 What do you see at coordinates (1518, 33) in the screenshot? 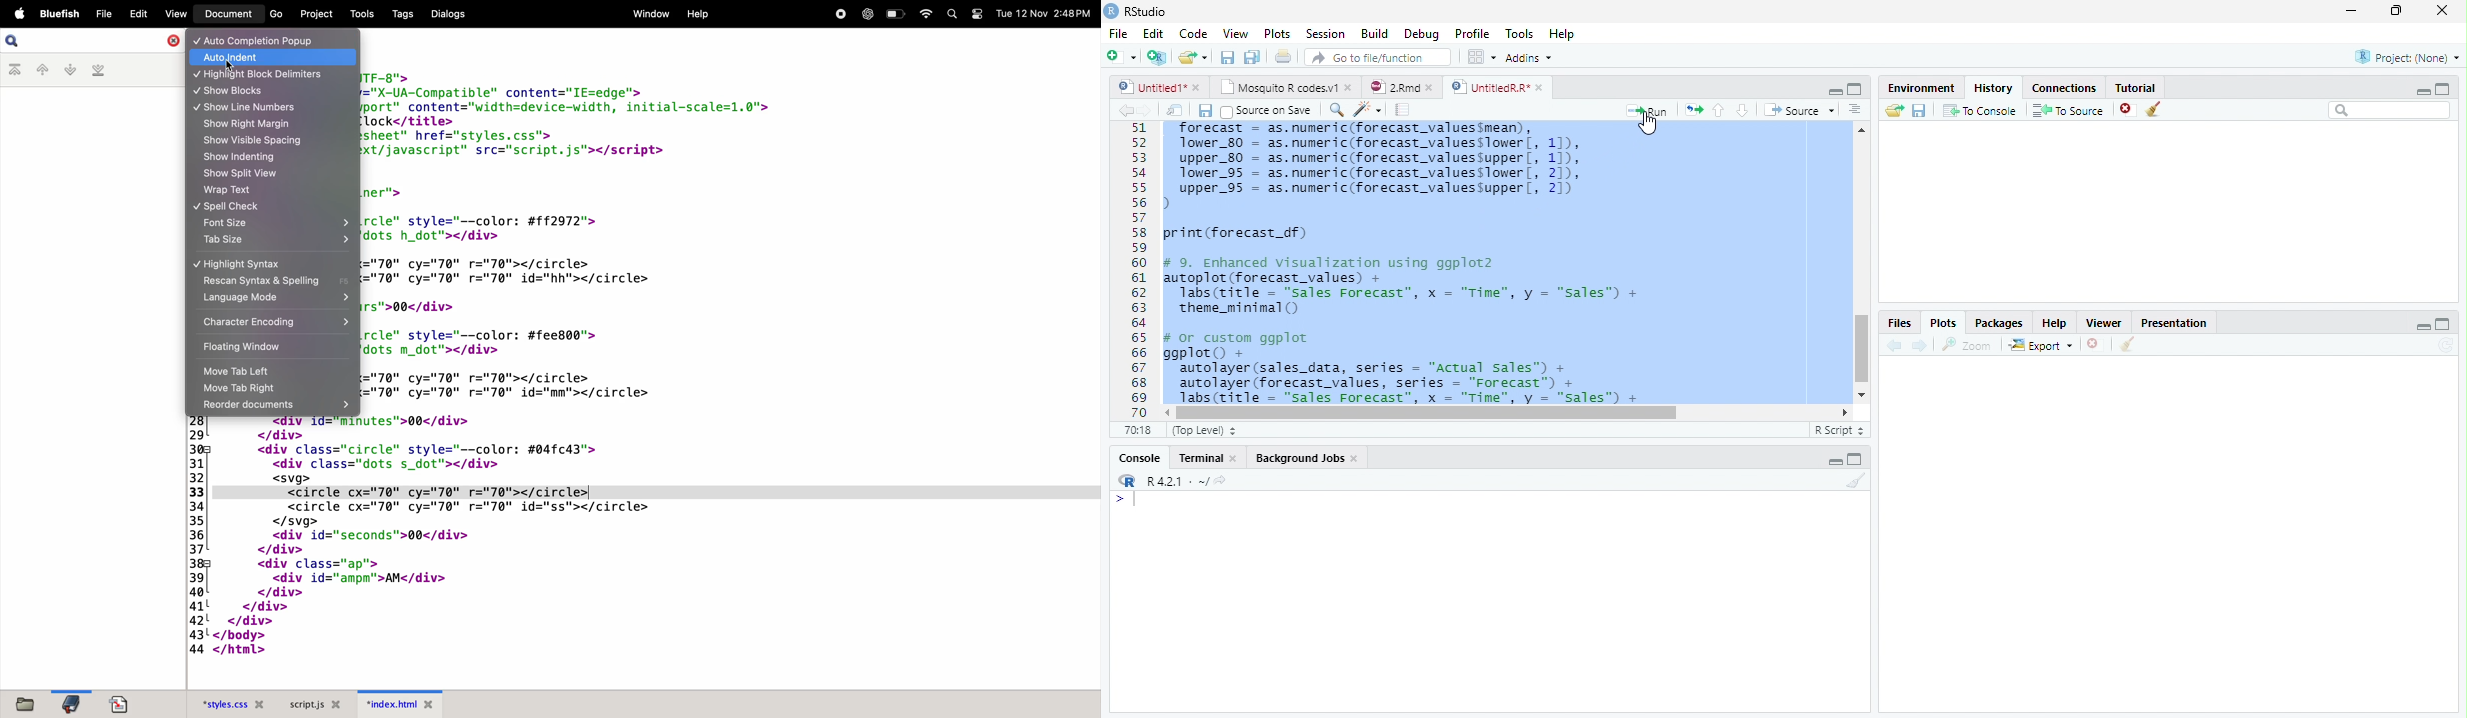
I see `Tools` at bounding box center [1518, 33].